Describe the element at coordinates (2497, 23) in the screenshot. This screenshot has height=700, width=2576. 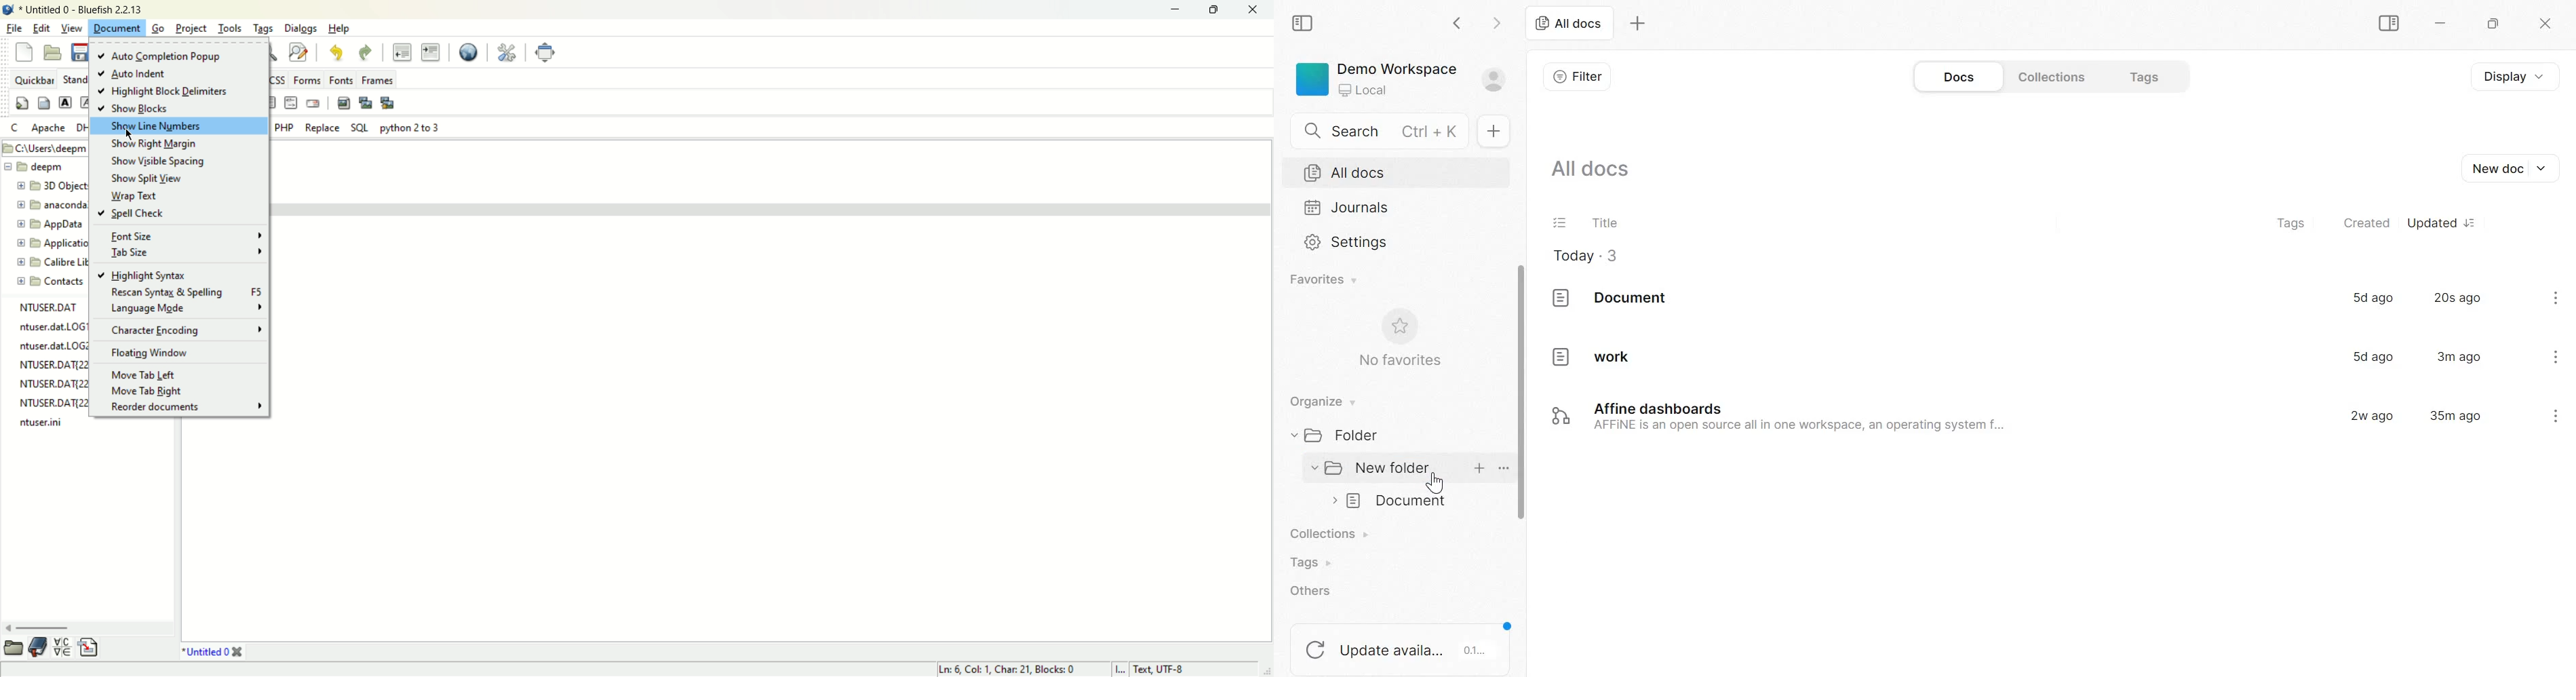
I see `Maximize` at that location.